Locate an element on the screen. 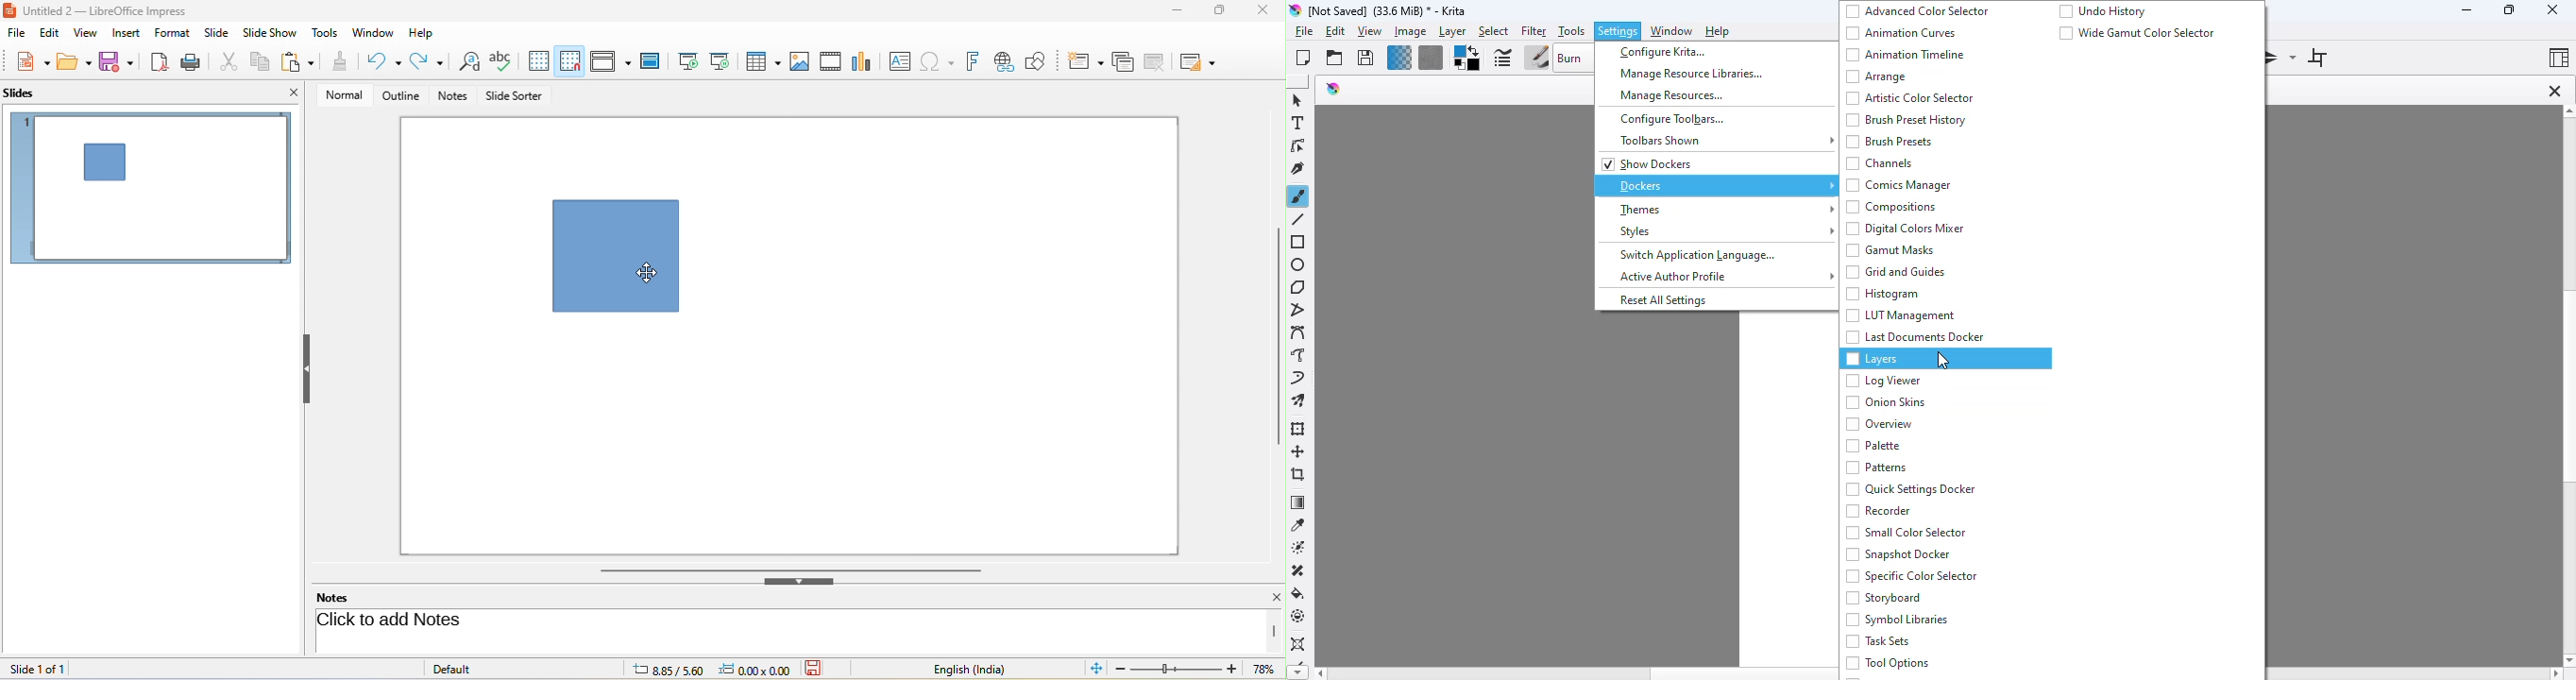  switch application language is located at coordinates (1696, 255).